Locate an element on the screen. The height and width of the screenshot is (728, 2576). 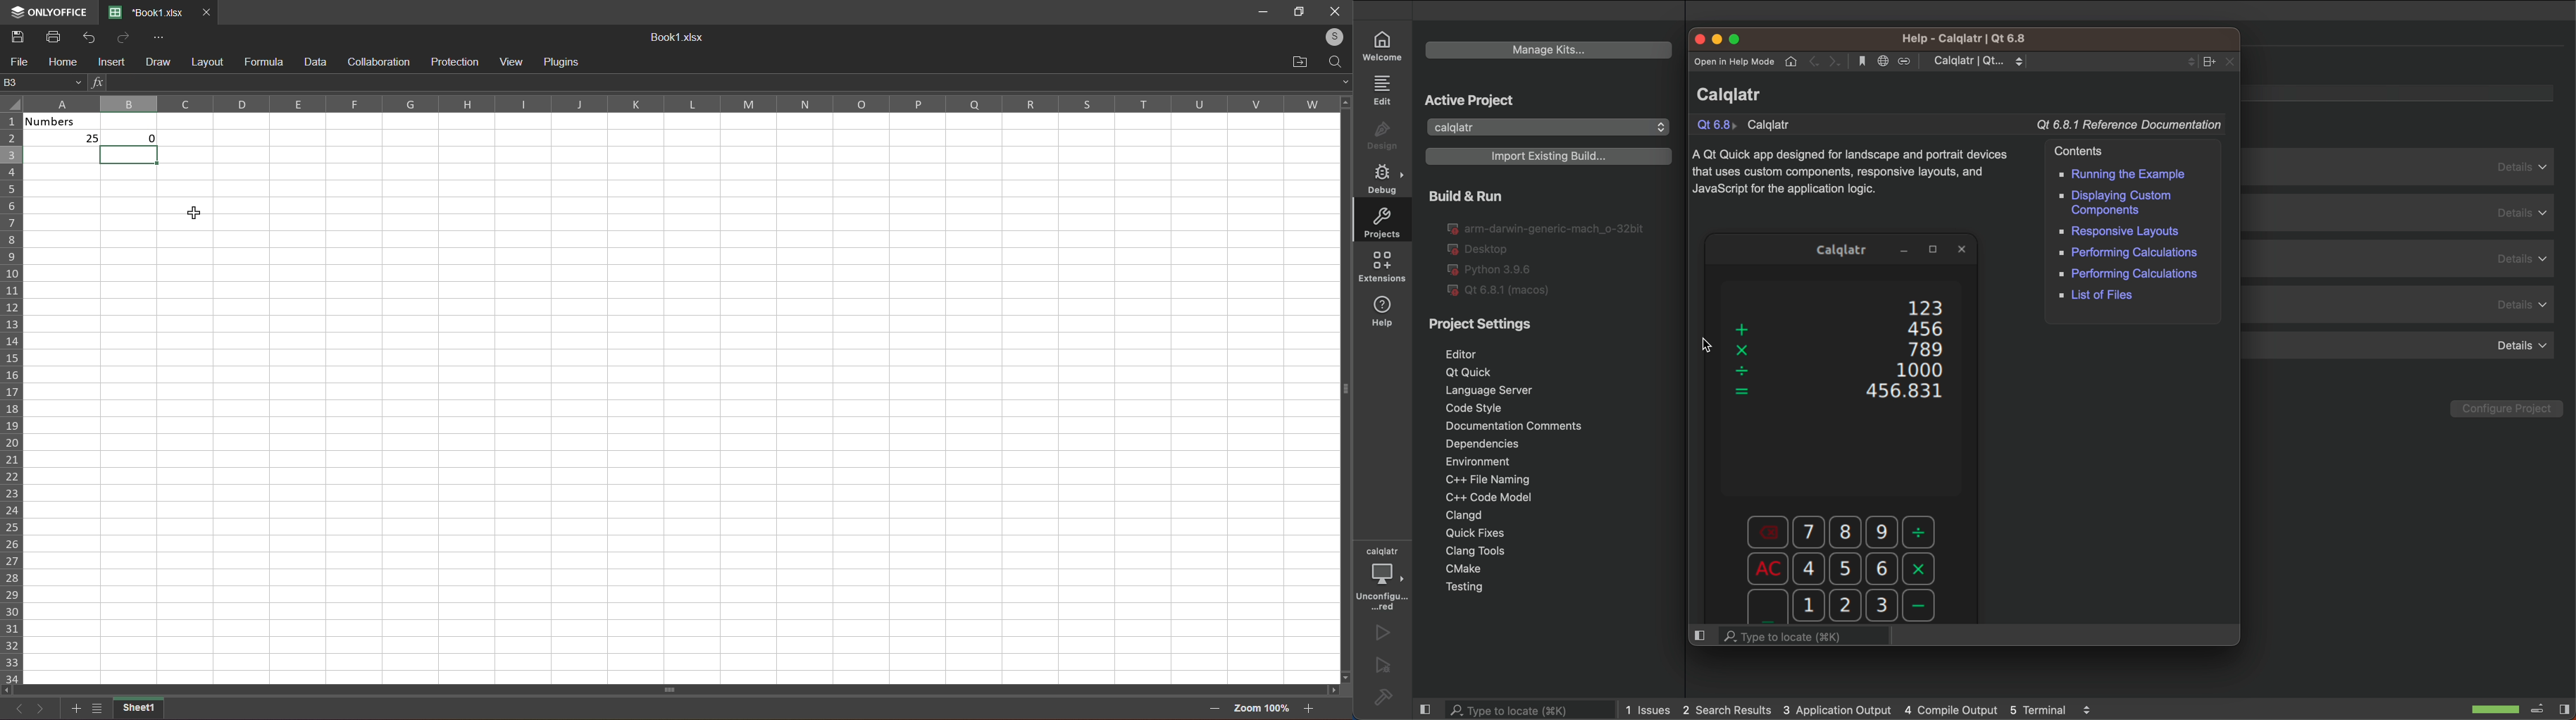
displaying custom components  is located at coordinates (2125, 202).